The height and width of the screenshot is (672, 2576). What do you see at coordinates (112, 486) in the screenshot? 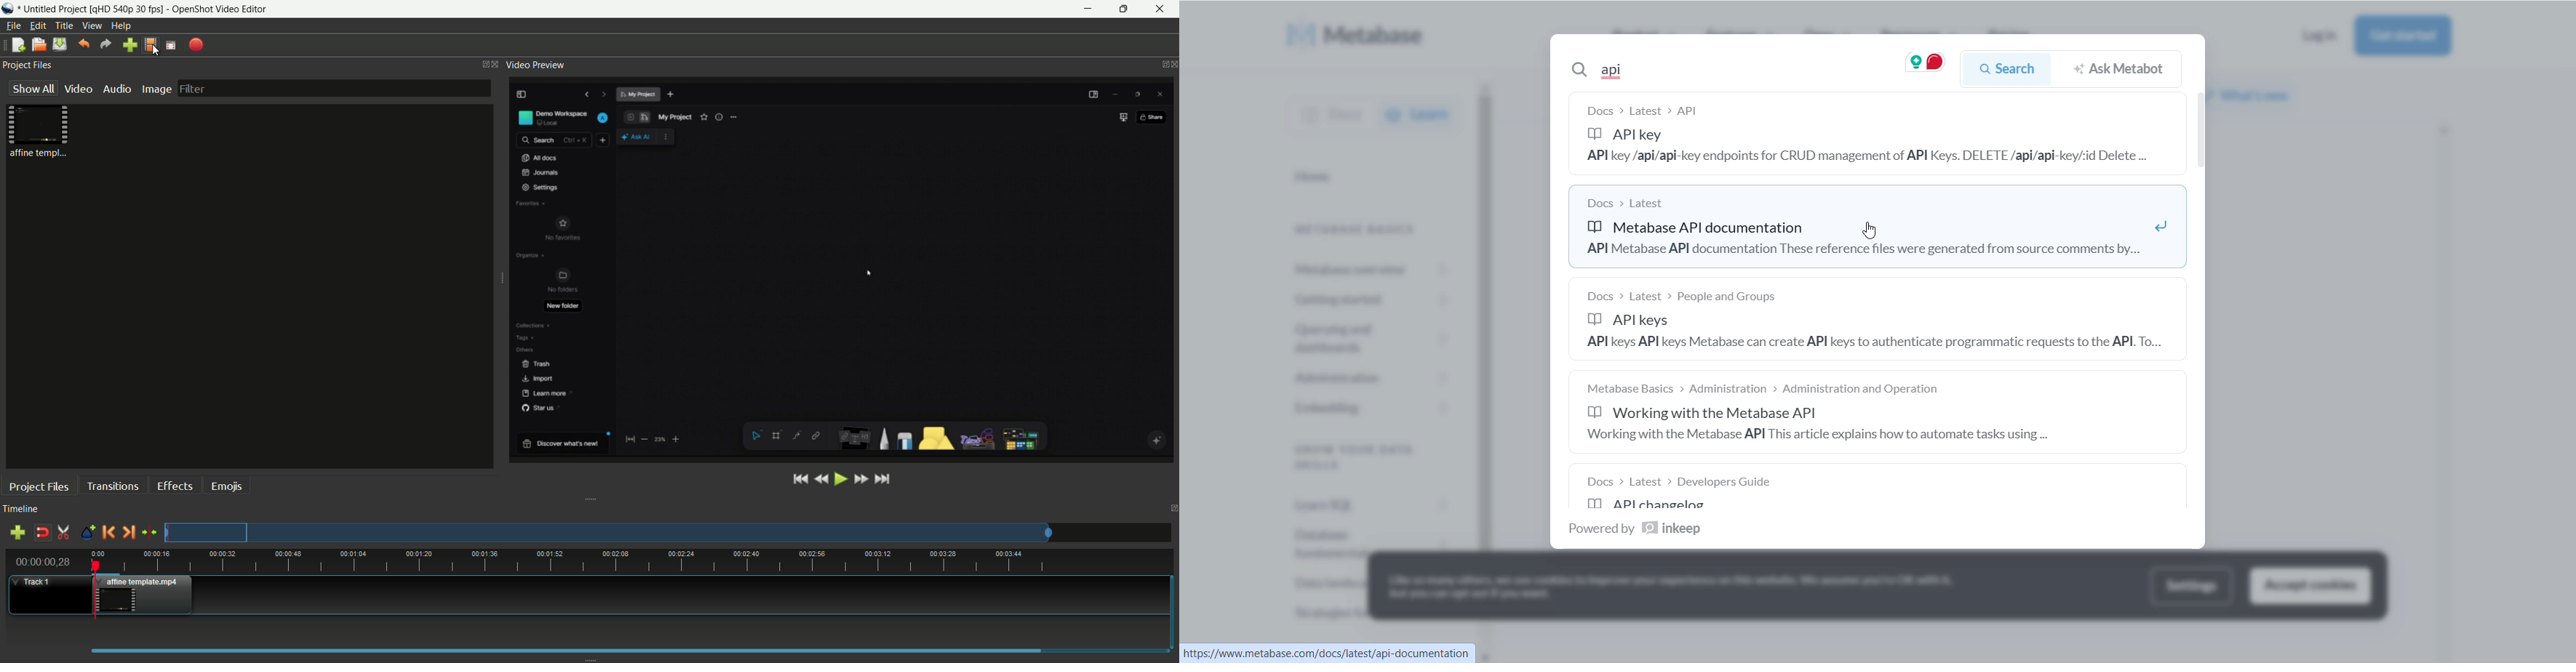
I see `transitions` at bounding box center [112, 486].